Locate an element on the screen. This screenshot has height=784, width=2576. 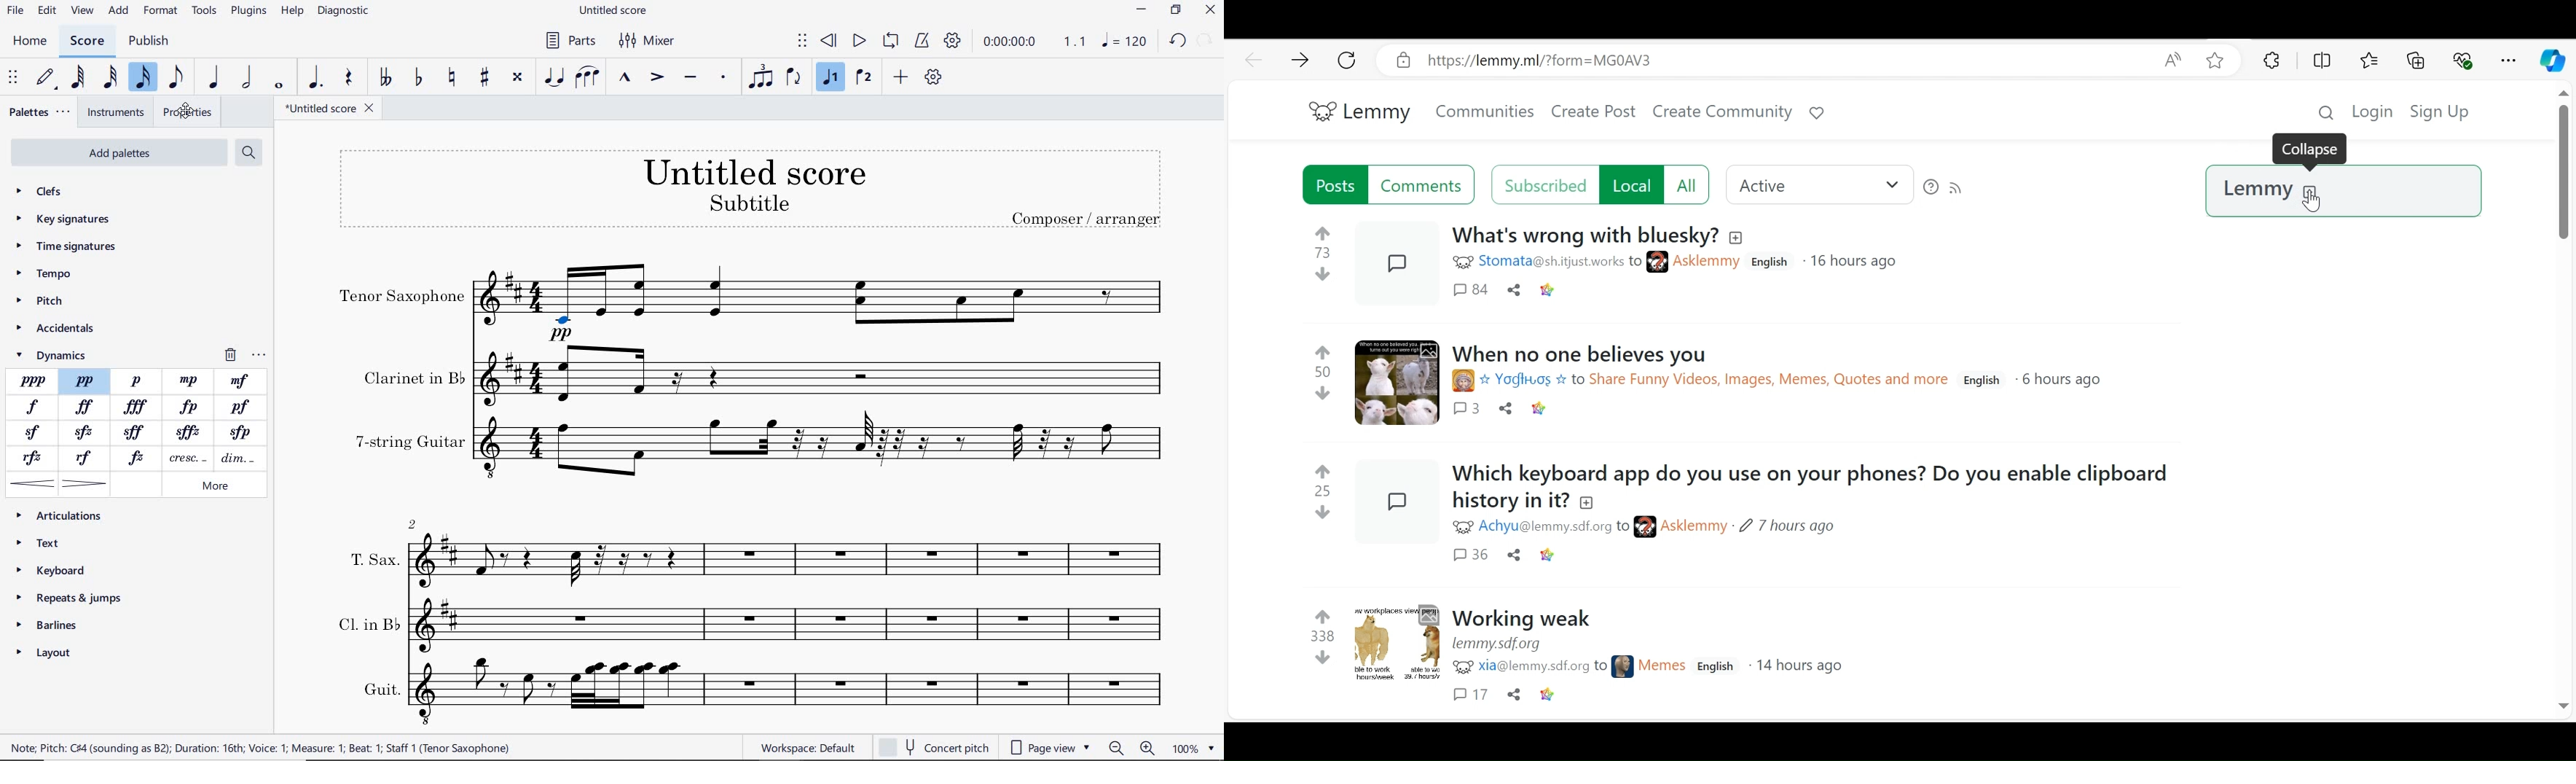
SLUR is located at coordinates (589, 78).